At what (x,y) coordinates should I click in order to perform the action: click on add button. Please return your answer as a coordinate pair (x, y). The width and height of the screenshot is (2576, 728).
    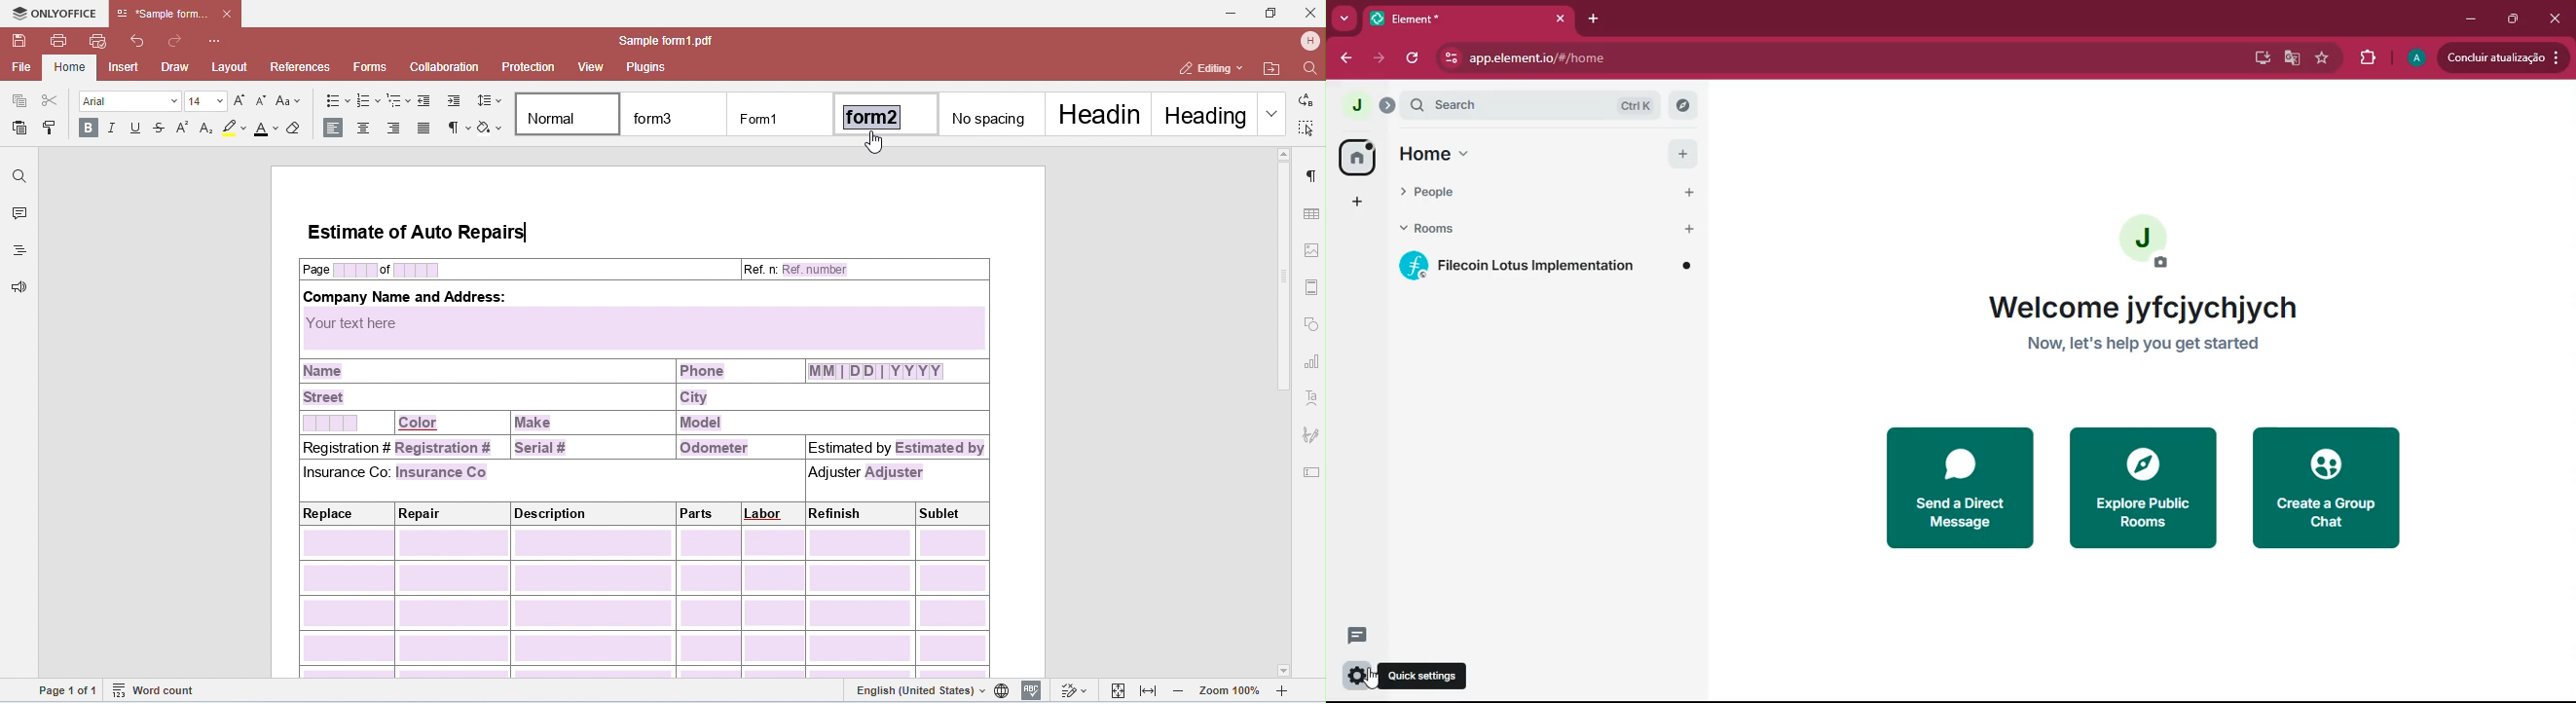
    Looking at the image, I should click on (1687, 230).